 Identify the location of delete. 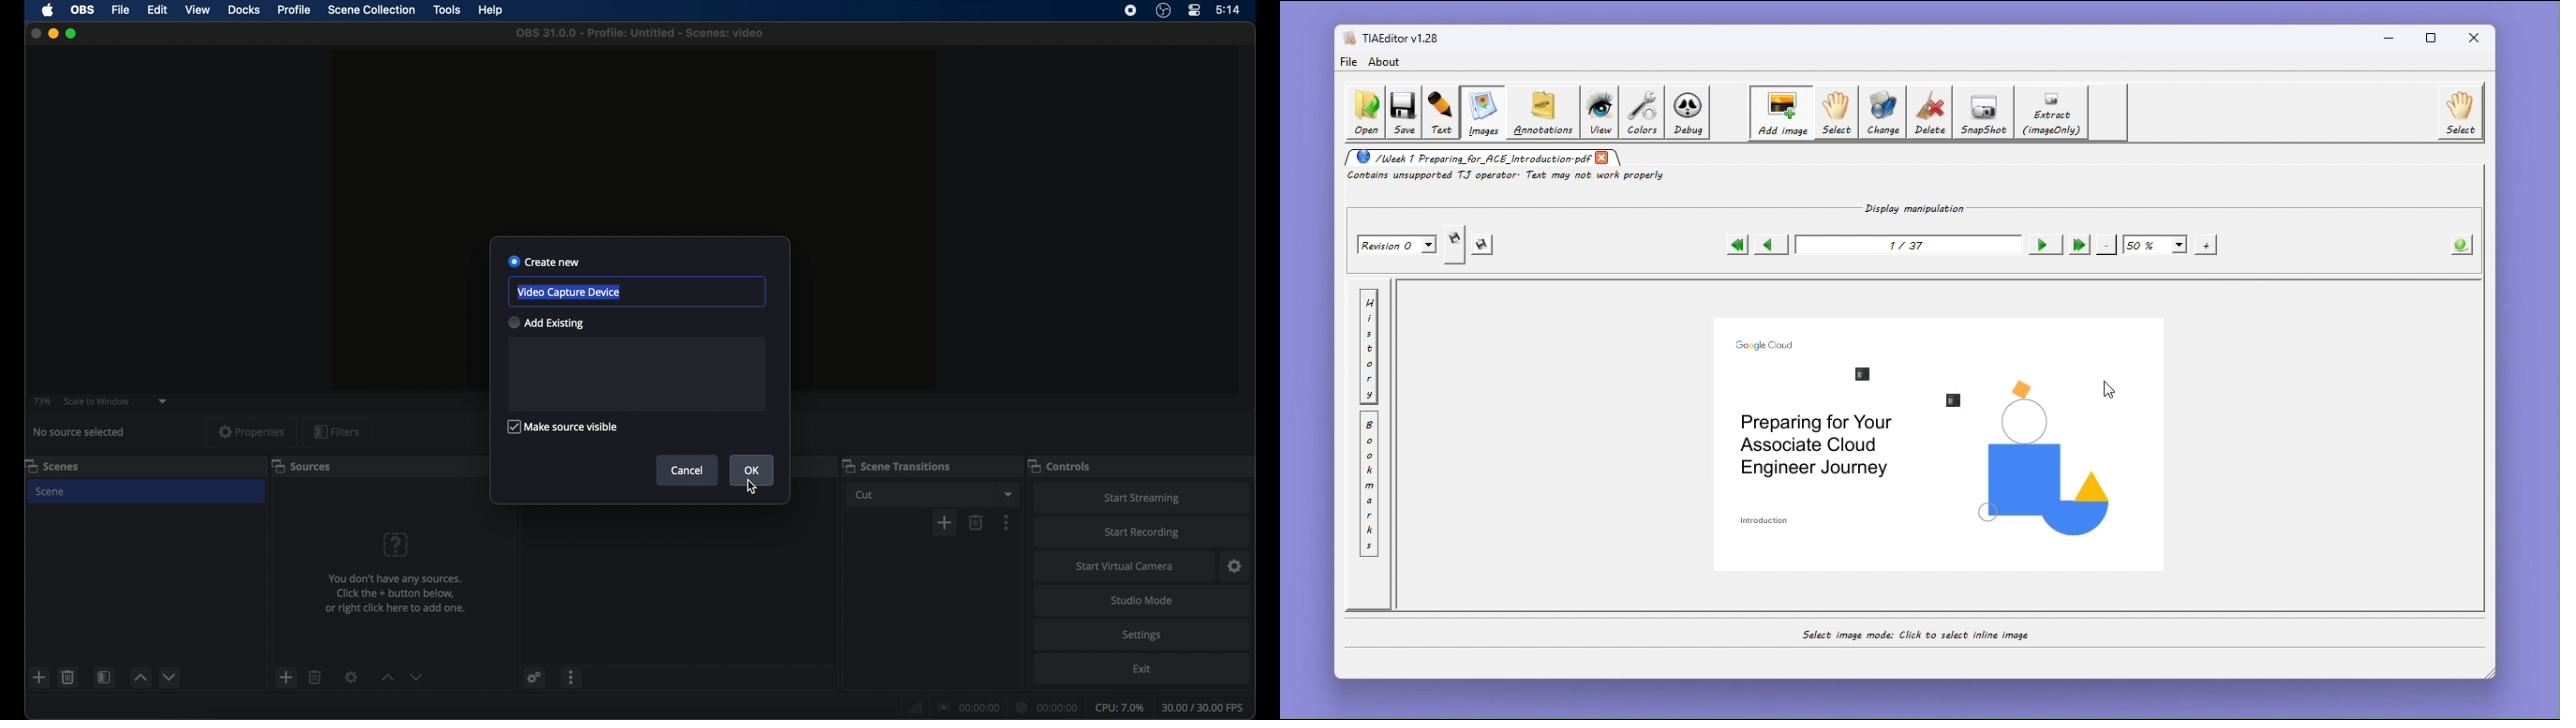
(68, 677).